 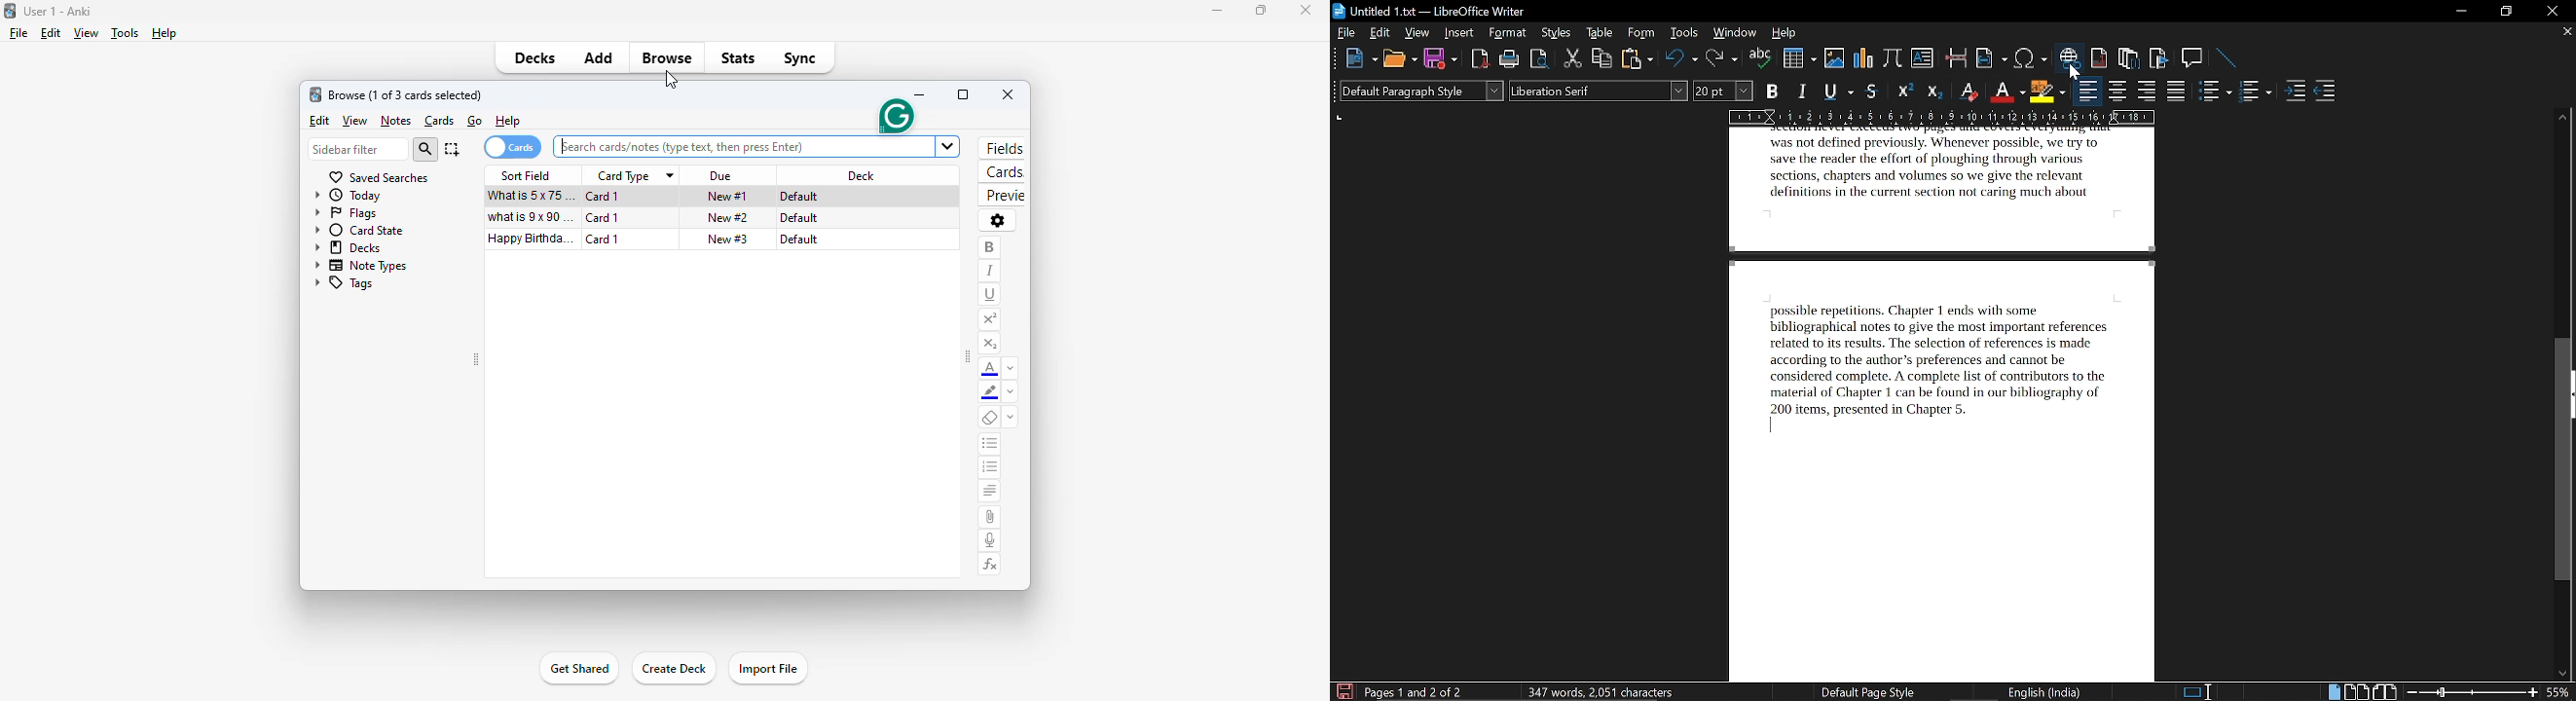 I want to click on tools, so click(x=1686, y=33).